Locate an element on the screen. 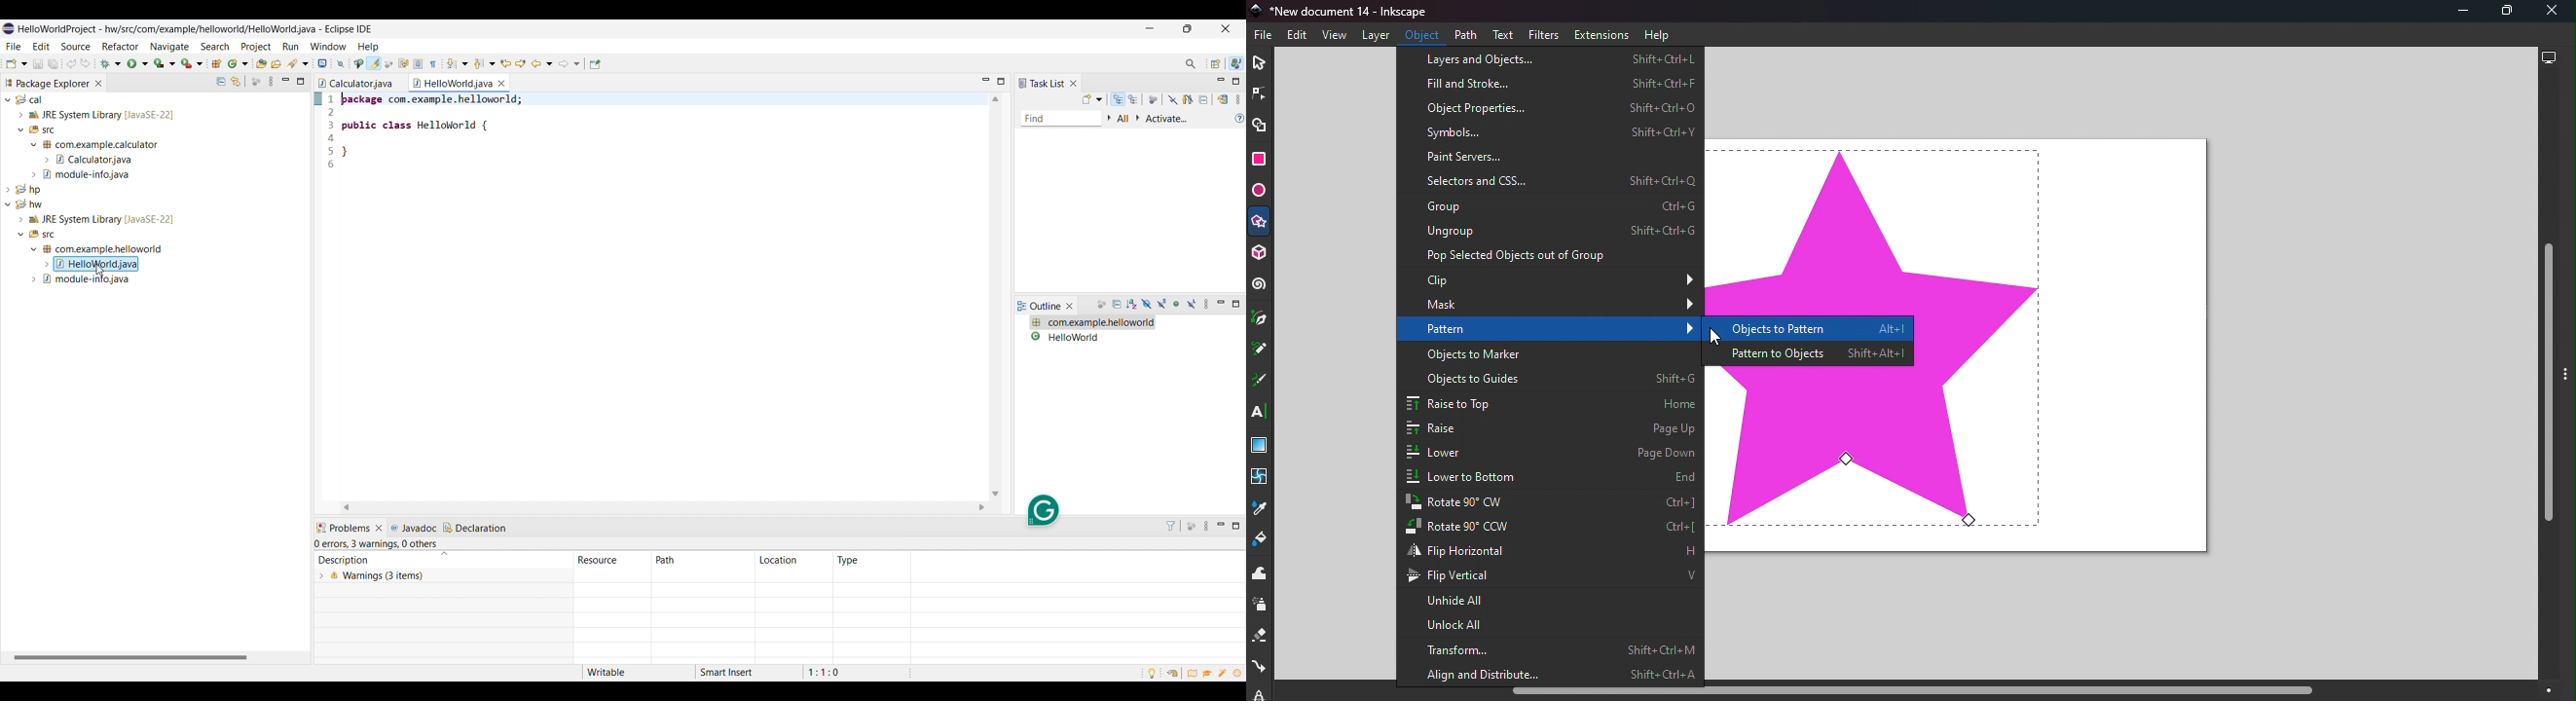  Layers and objects is located at coordinates (1555, 59).